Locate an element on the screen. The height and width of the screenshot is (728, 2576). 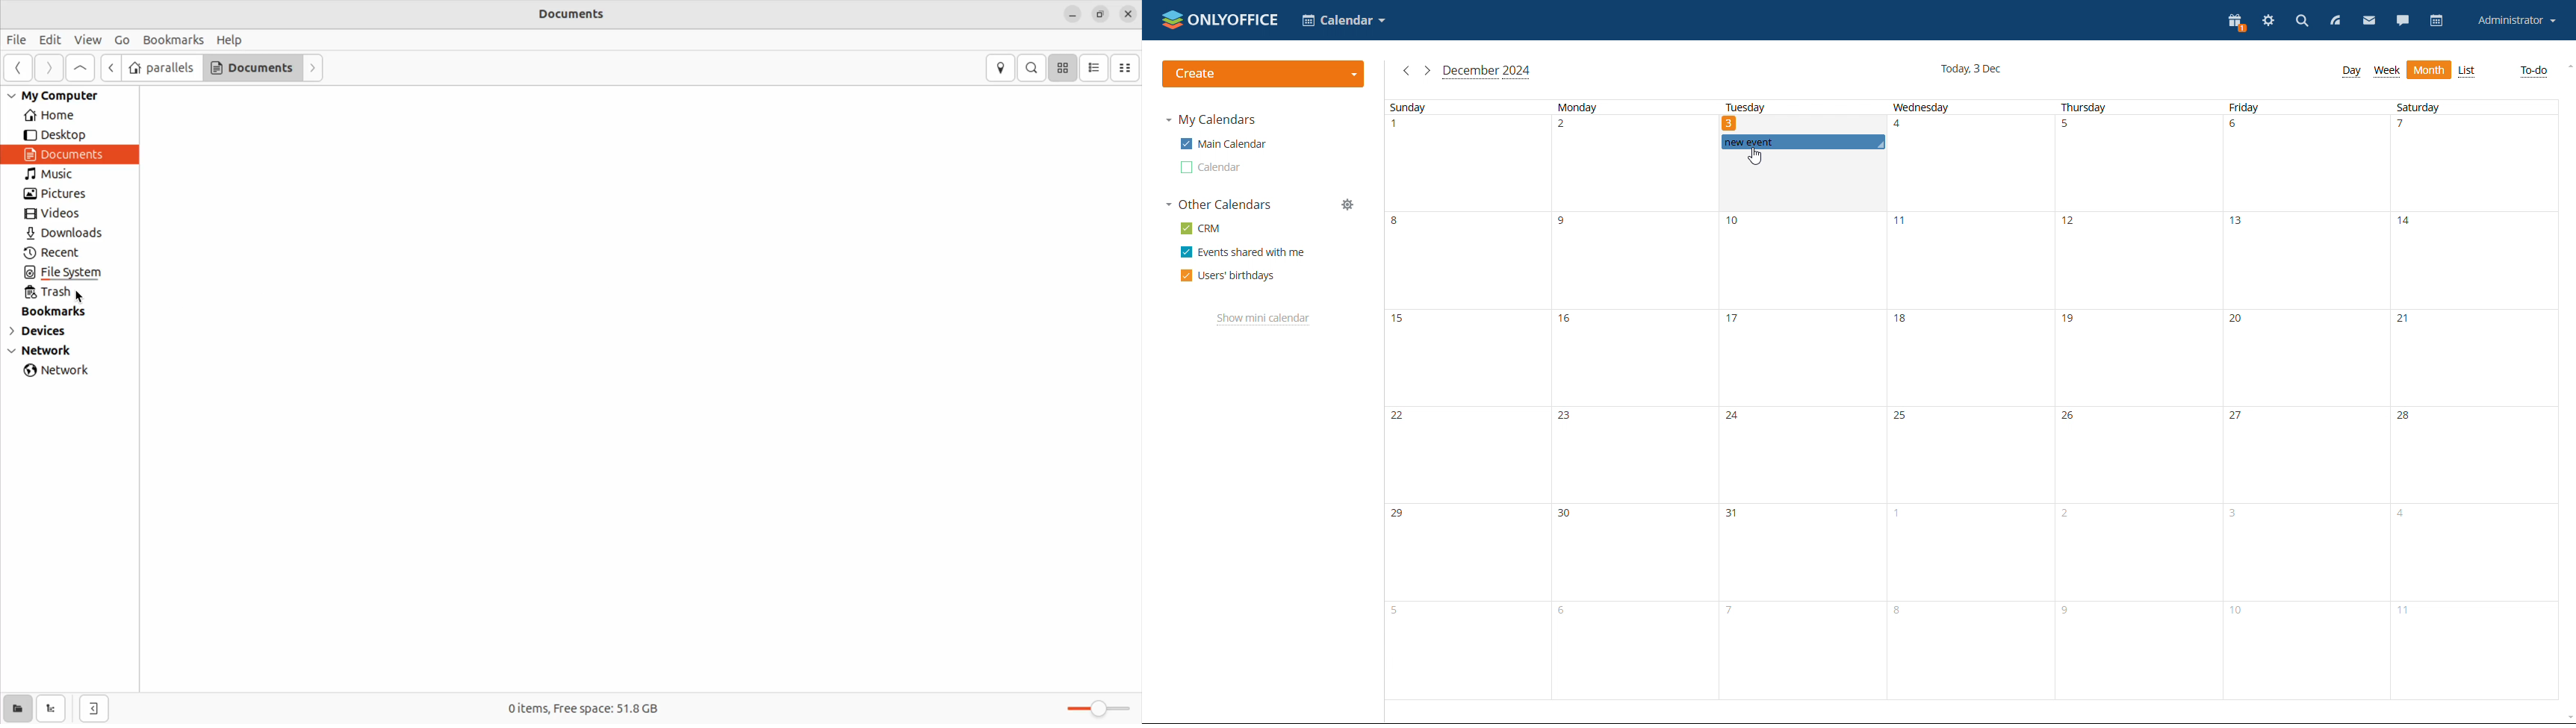
thursday is located at coordinates (2135, 400).